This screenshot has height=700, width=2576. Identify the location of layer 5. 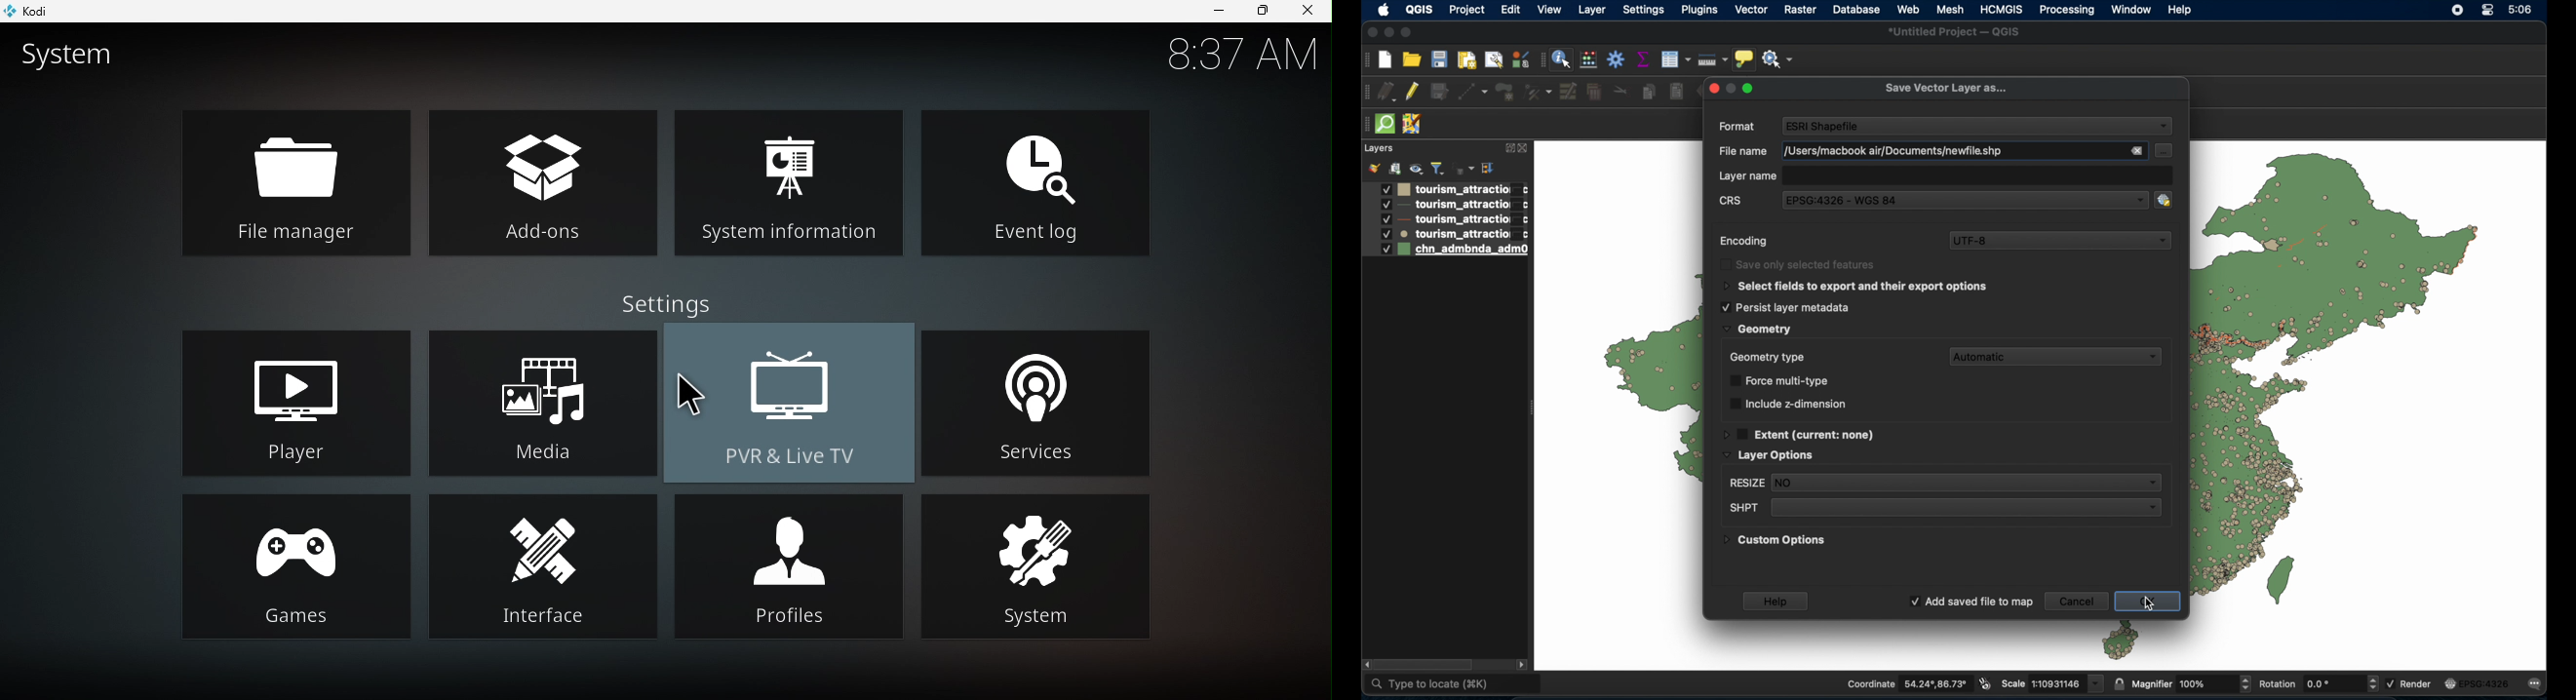
(1445, 250).